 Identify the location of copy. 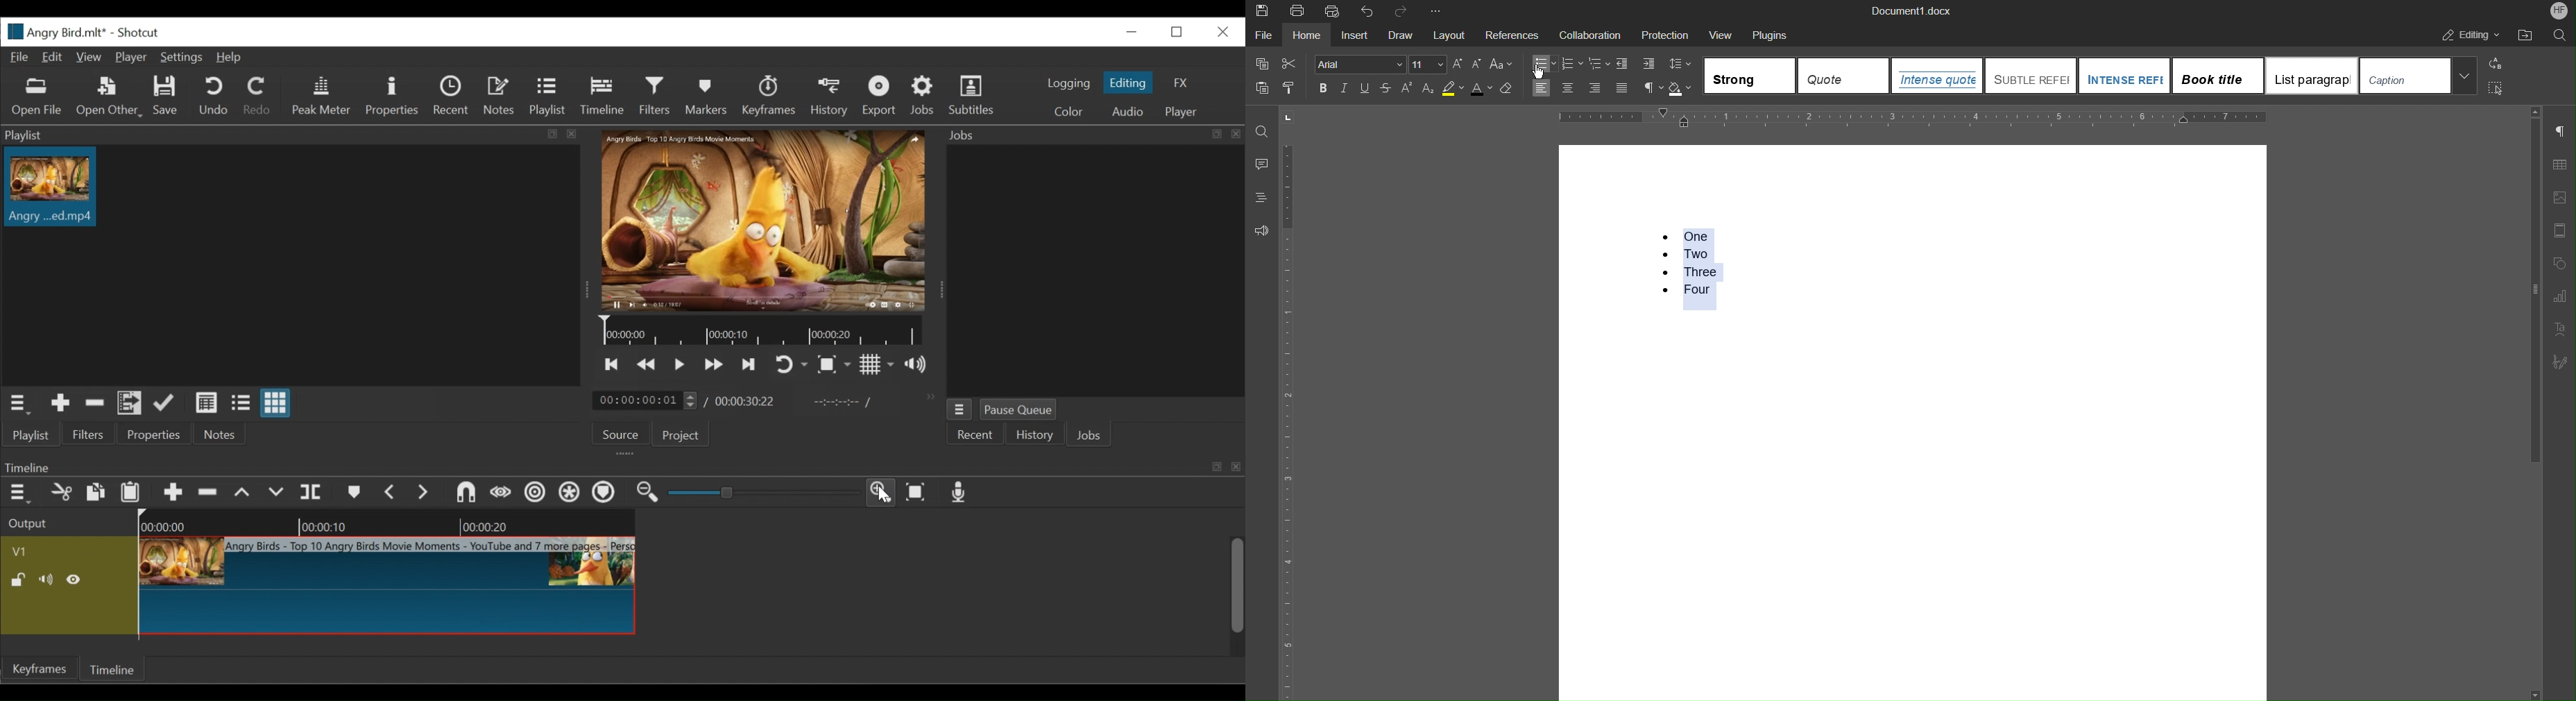
(95, 493).